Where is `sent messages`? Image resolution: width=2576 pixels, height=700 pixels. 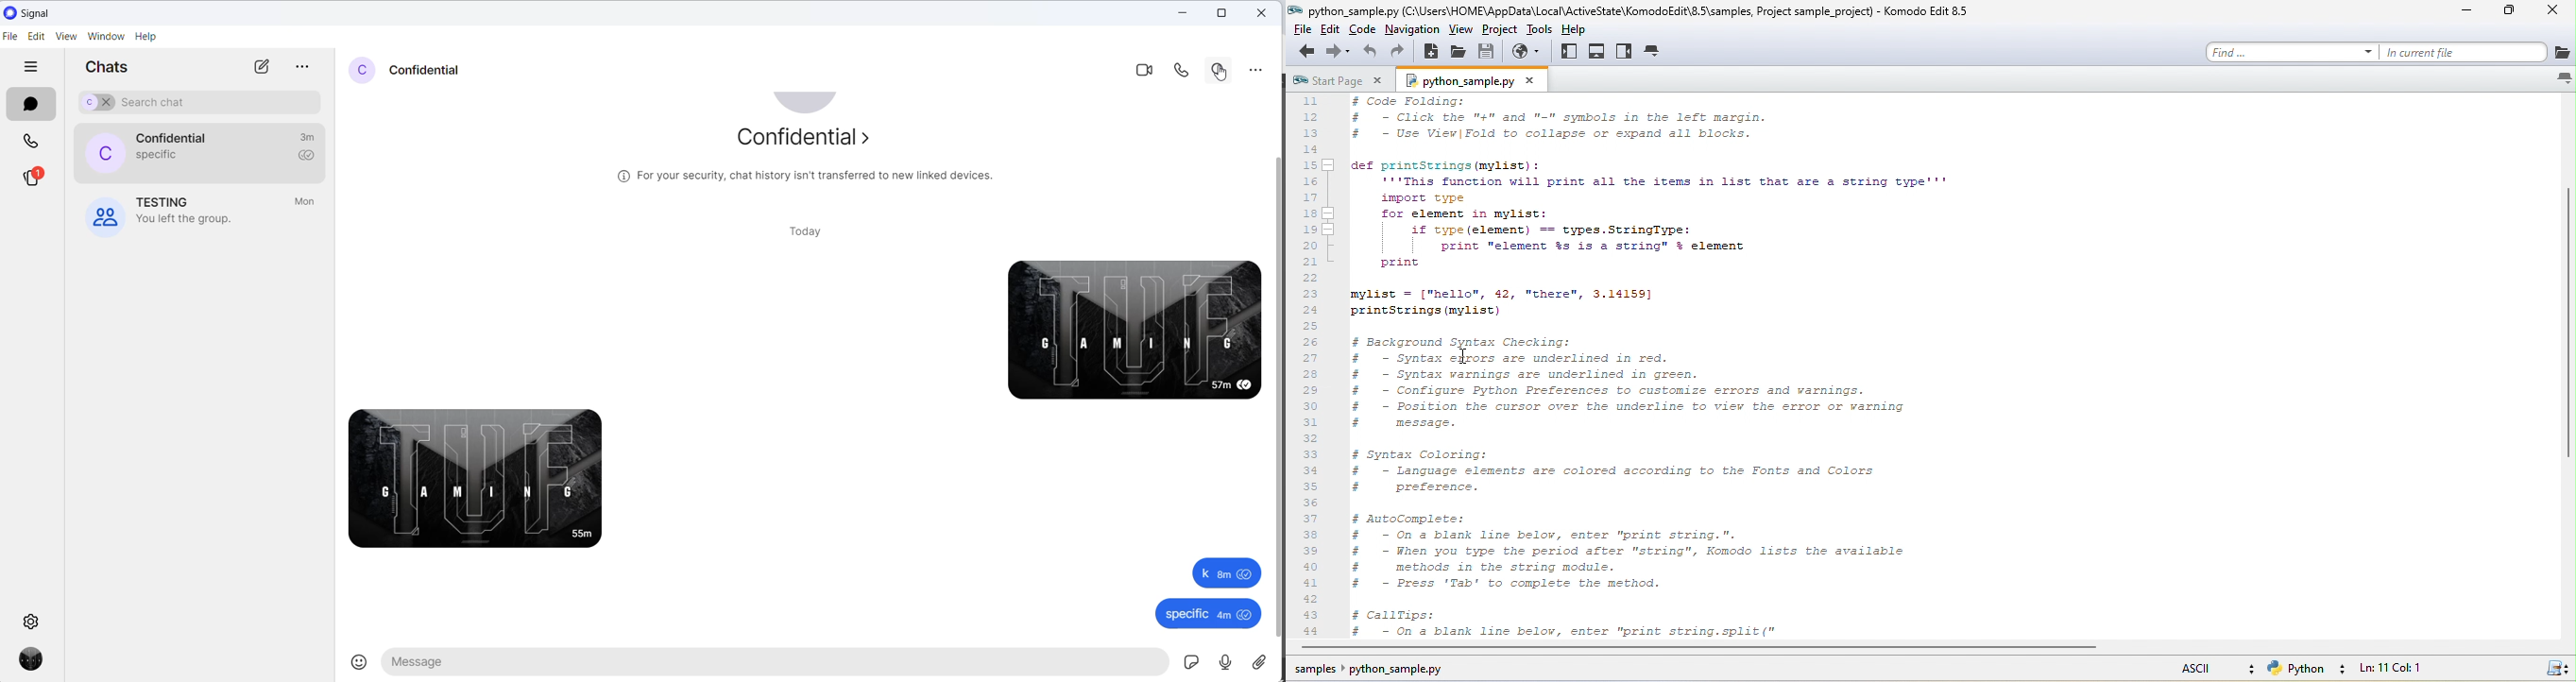
sent messages is located at coordinates (1124, 330).